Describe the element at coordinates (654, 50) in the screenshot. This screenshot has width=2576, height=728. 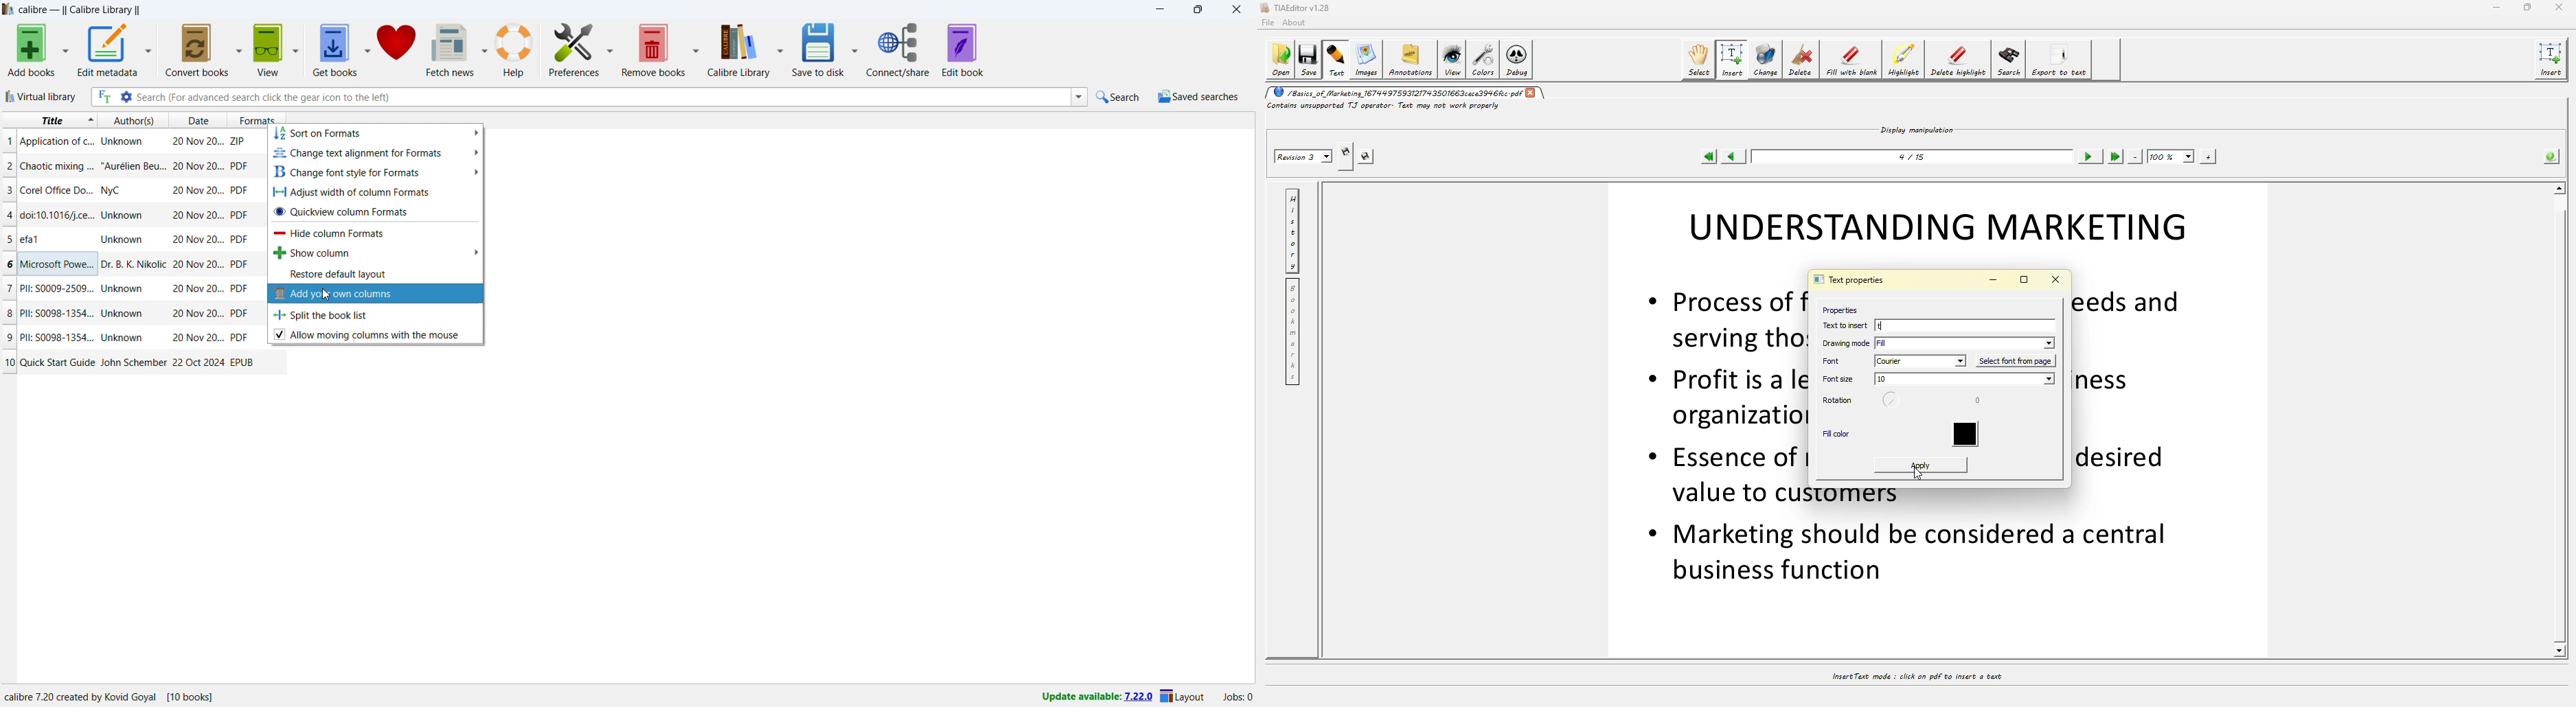
I see `save to disk` at that location.